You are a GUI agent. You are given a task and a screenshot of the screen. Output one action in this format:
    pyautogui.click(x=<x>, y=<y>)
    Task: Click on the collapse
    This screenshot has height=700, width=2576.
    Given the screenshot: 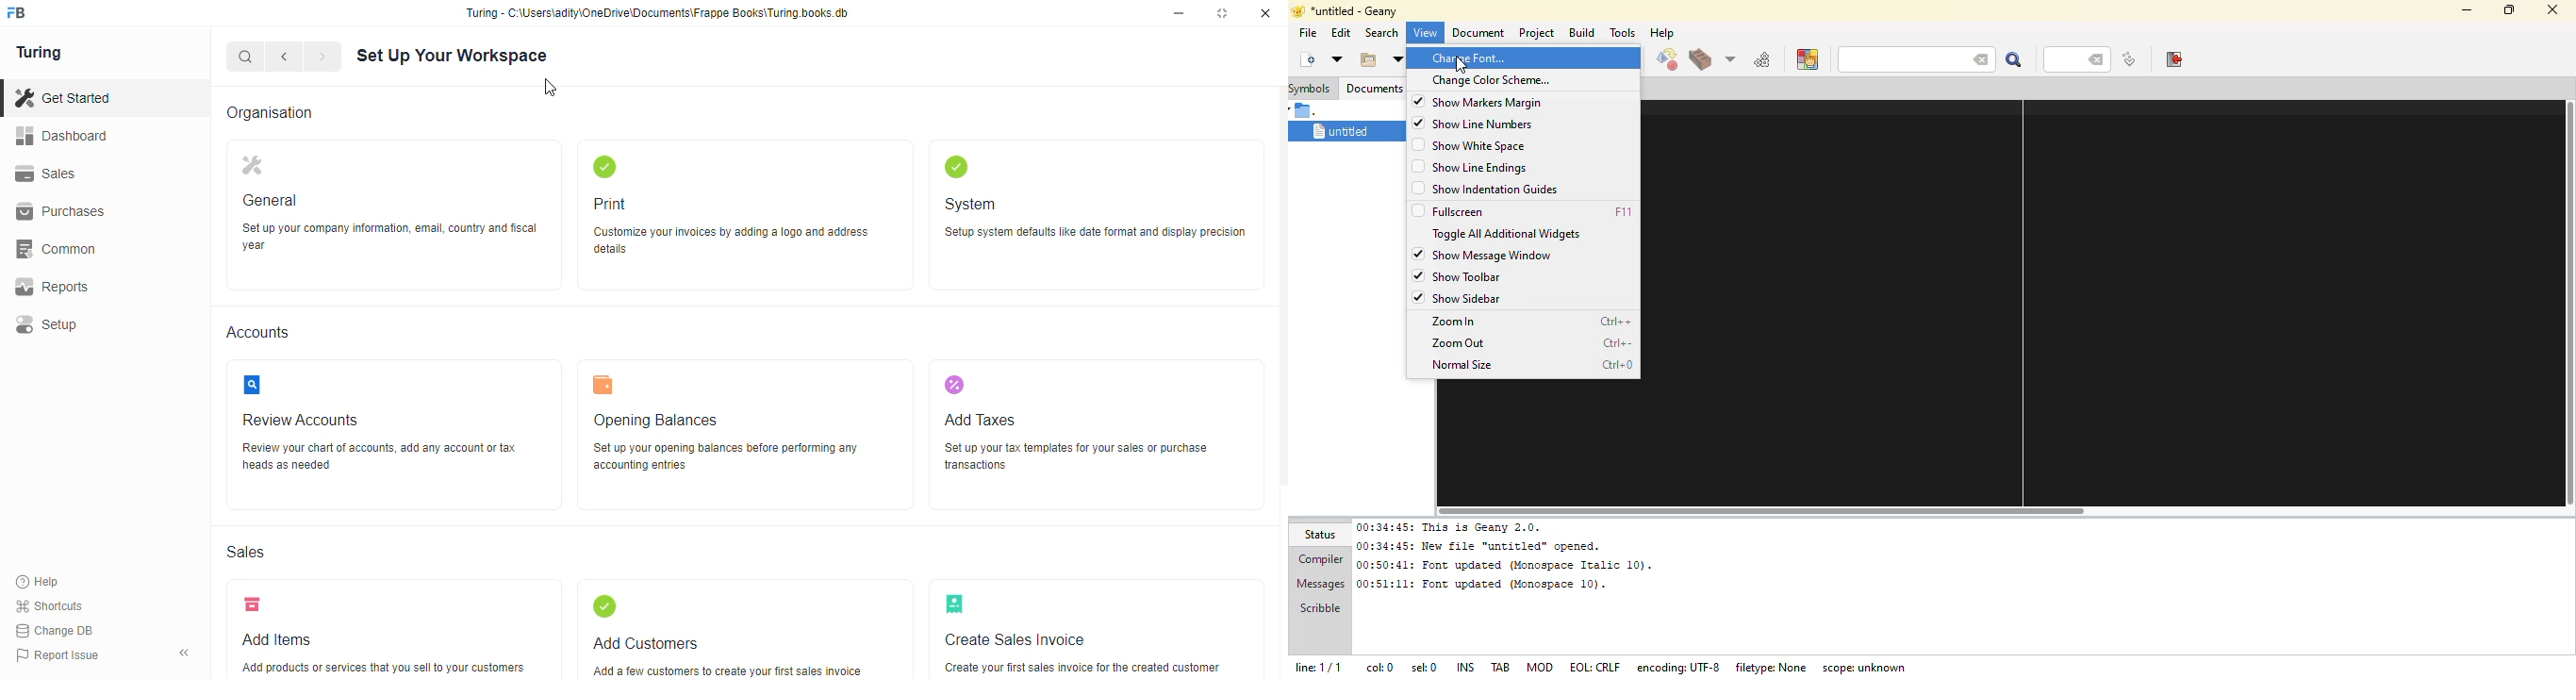 What is the action you would take?
    pyautogui.click(x=186, y=653)
    